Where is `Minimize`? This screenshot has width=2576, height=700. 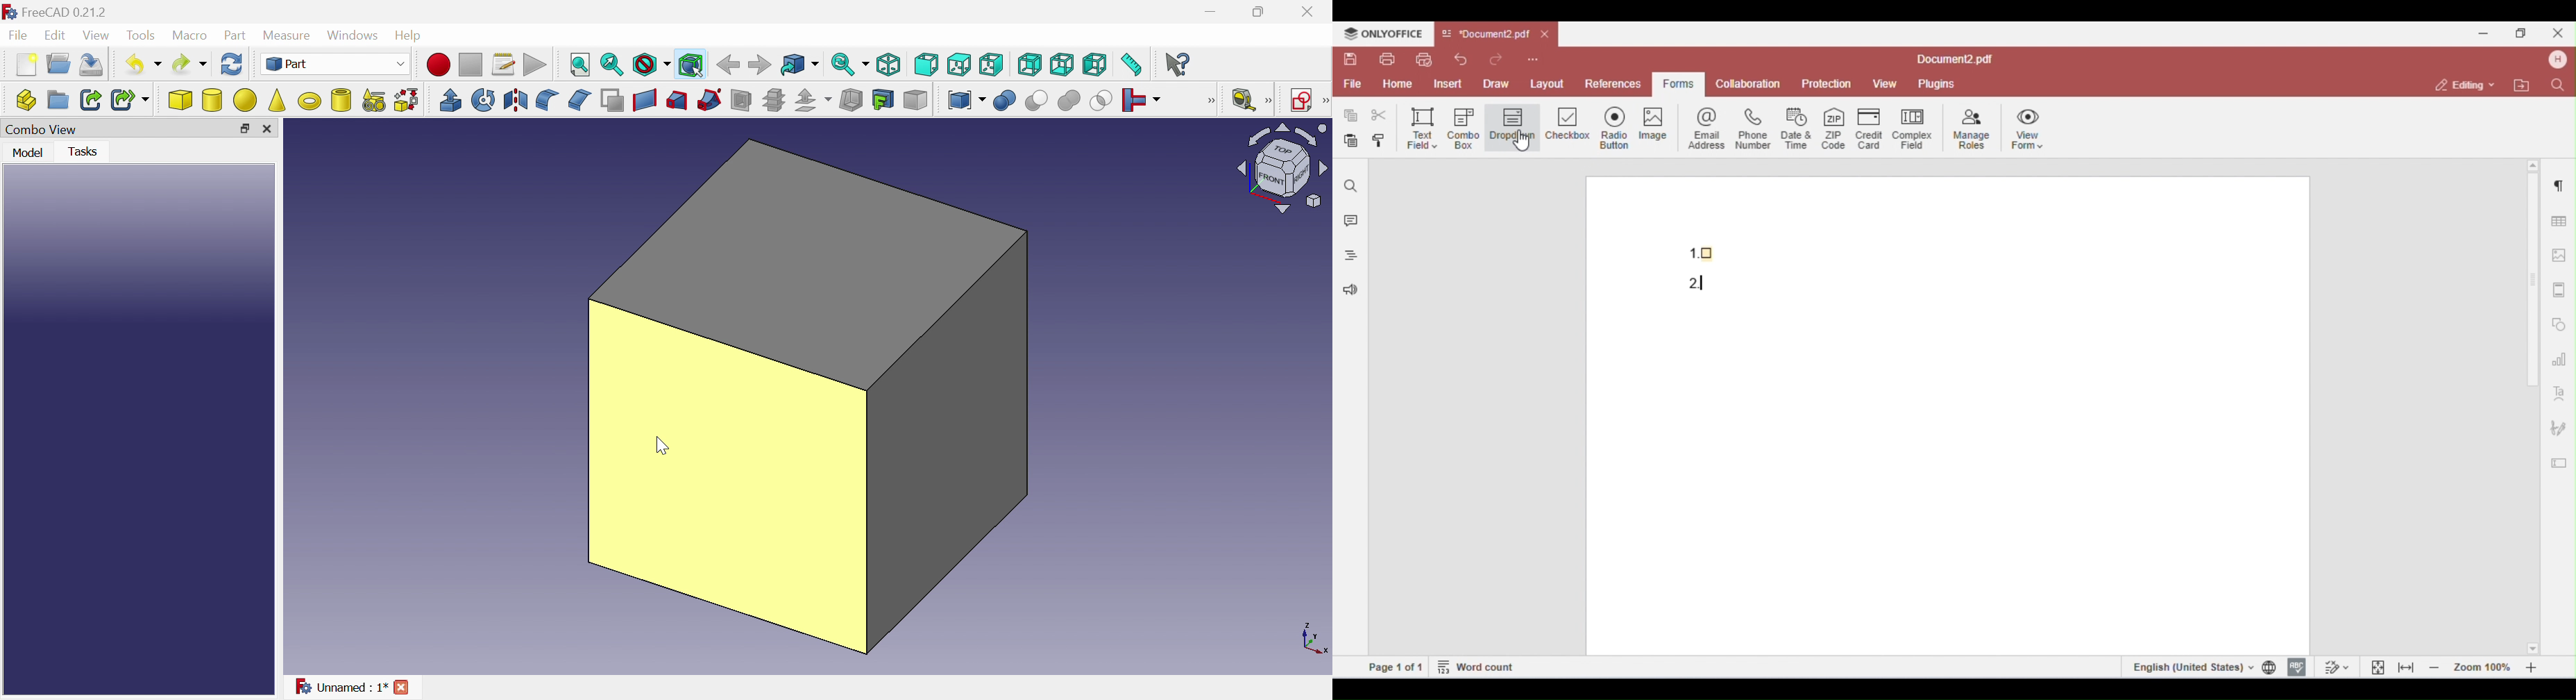 Minimize is located at coordinates (1214, 12).